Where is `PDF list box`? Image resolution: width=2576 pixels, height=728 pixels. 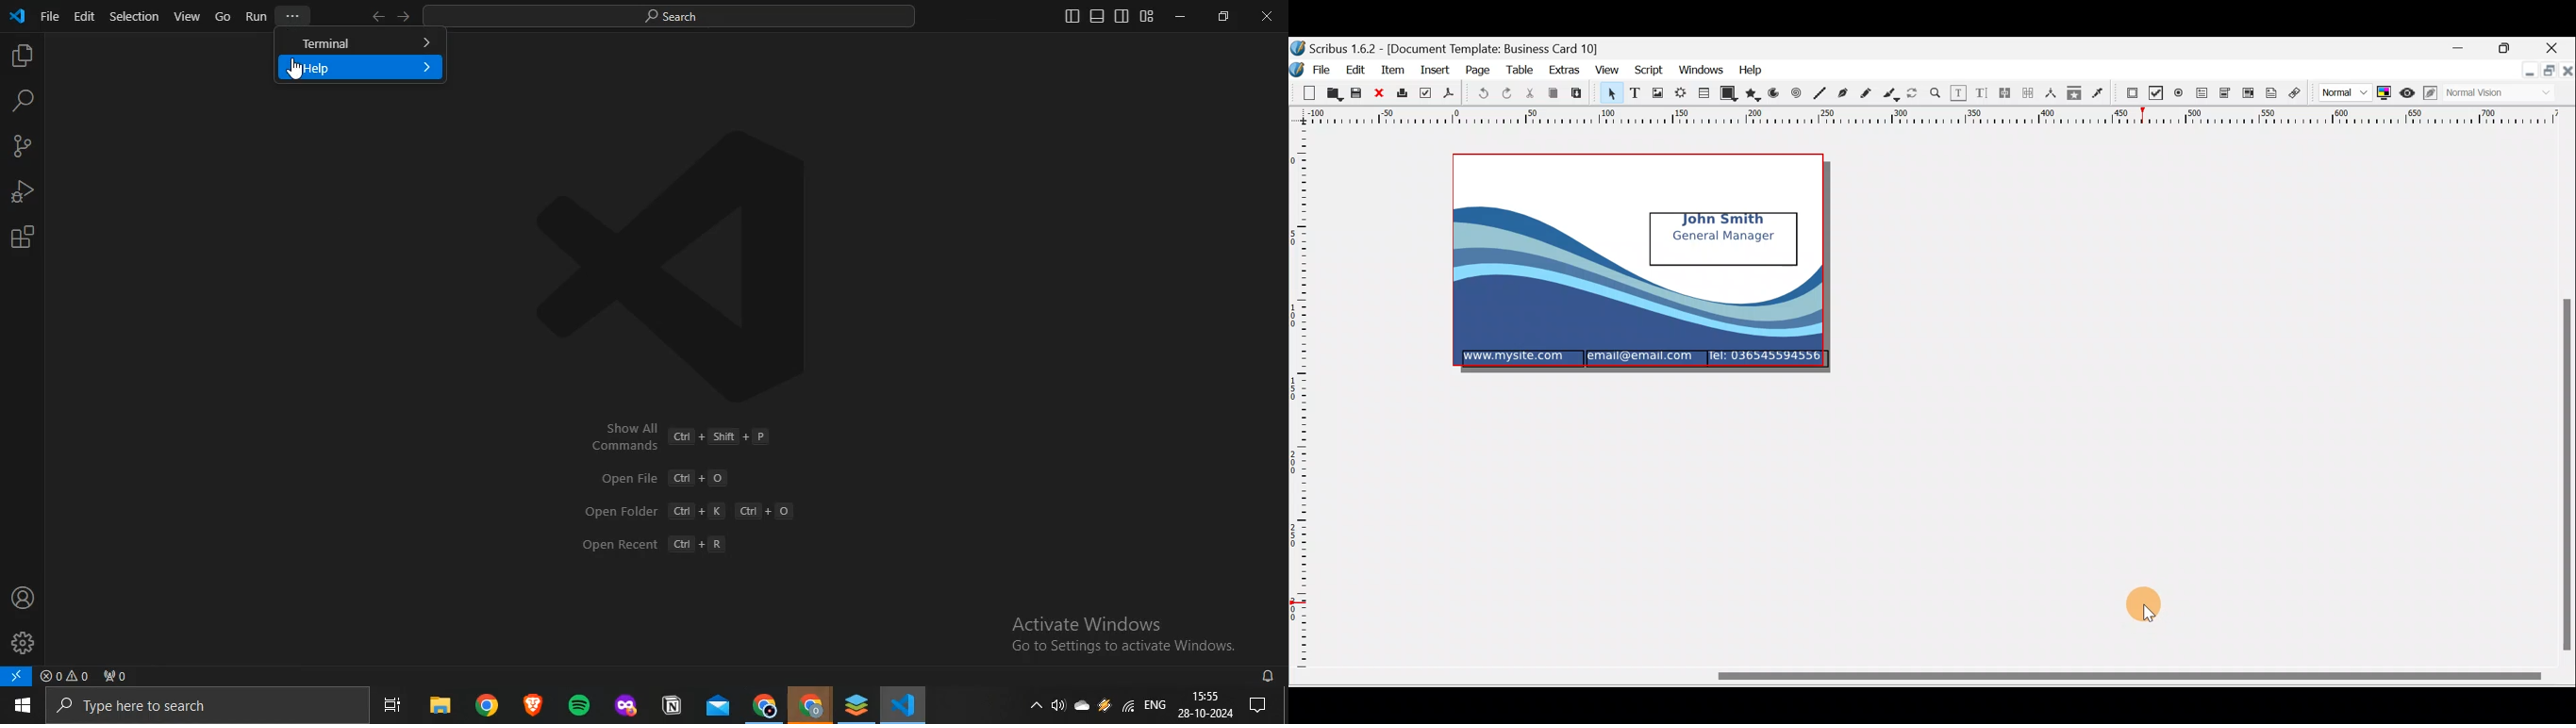
PDF list box is located at coordinates (2246, 95).